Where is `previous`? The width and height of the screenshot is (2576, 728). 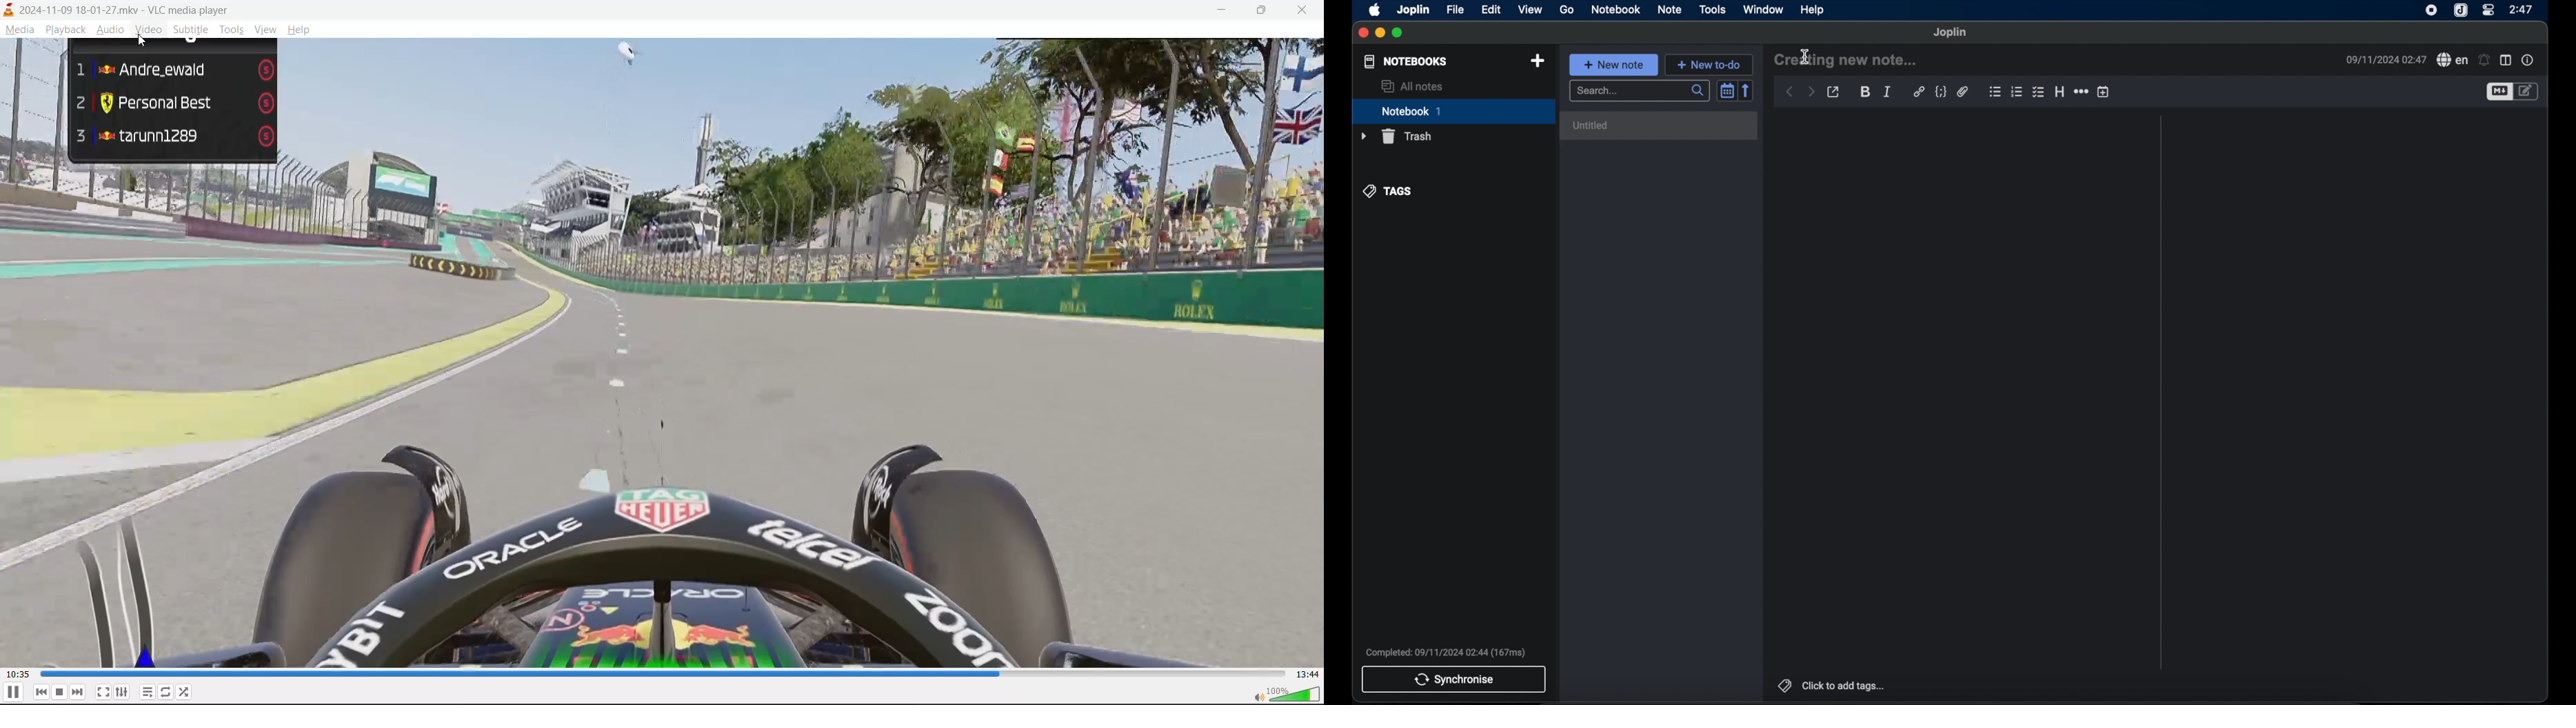 previous is located at coordinates (41, 693).